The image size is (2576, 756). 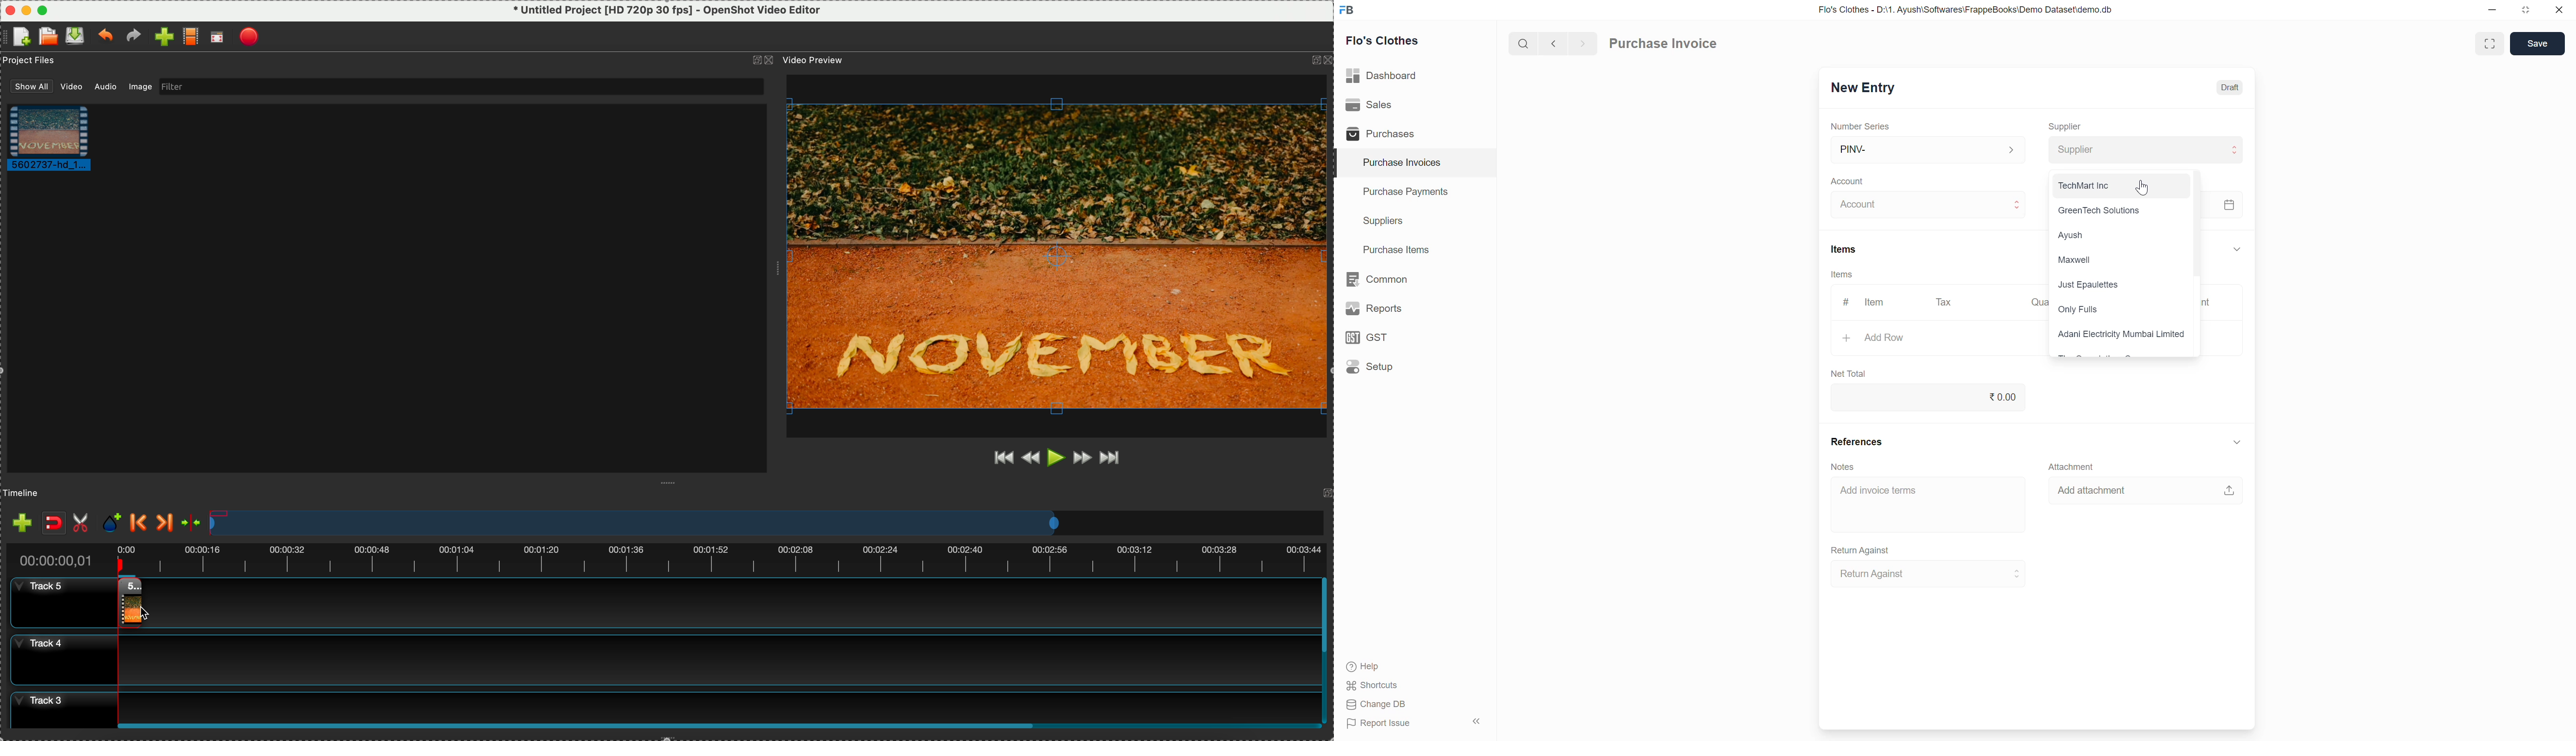 What do you see at coordinates (2065, 127) in the screenshot?
I see `Supplier` at bounding box center [2065, 127].